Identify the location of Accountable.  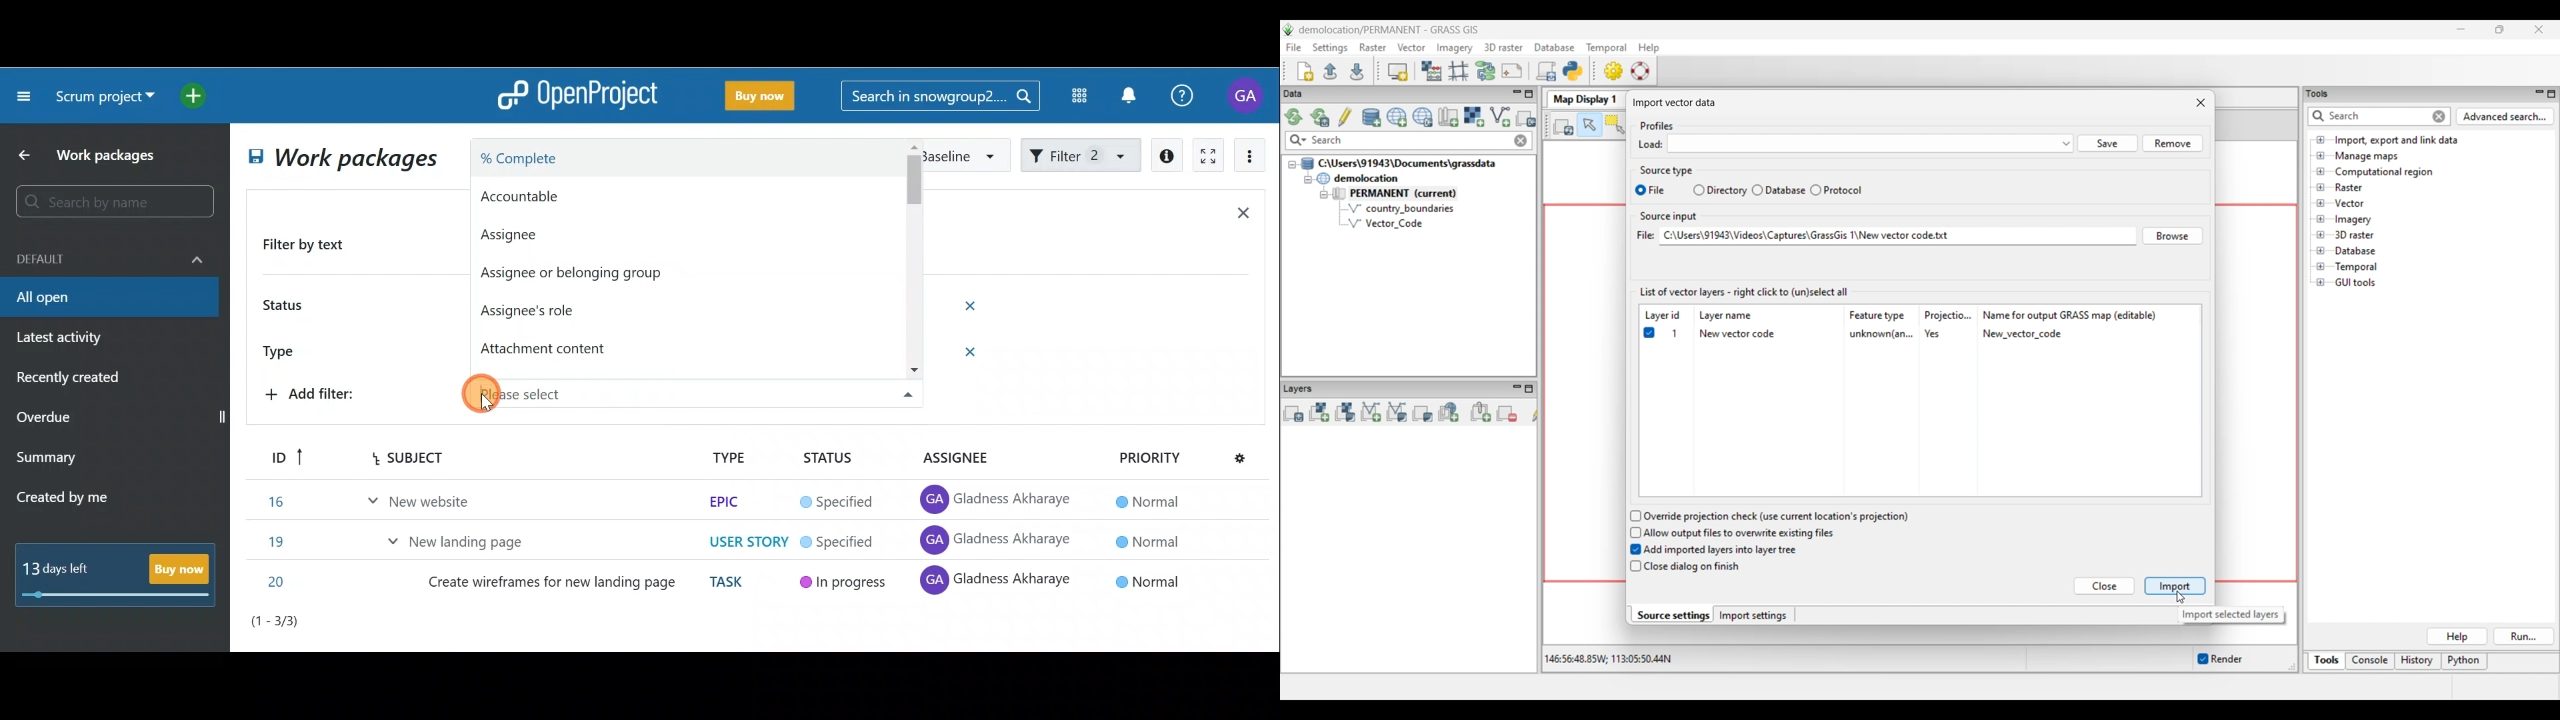
(609, 197).